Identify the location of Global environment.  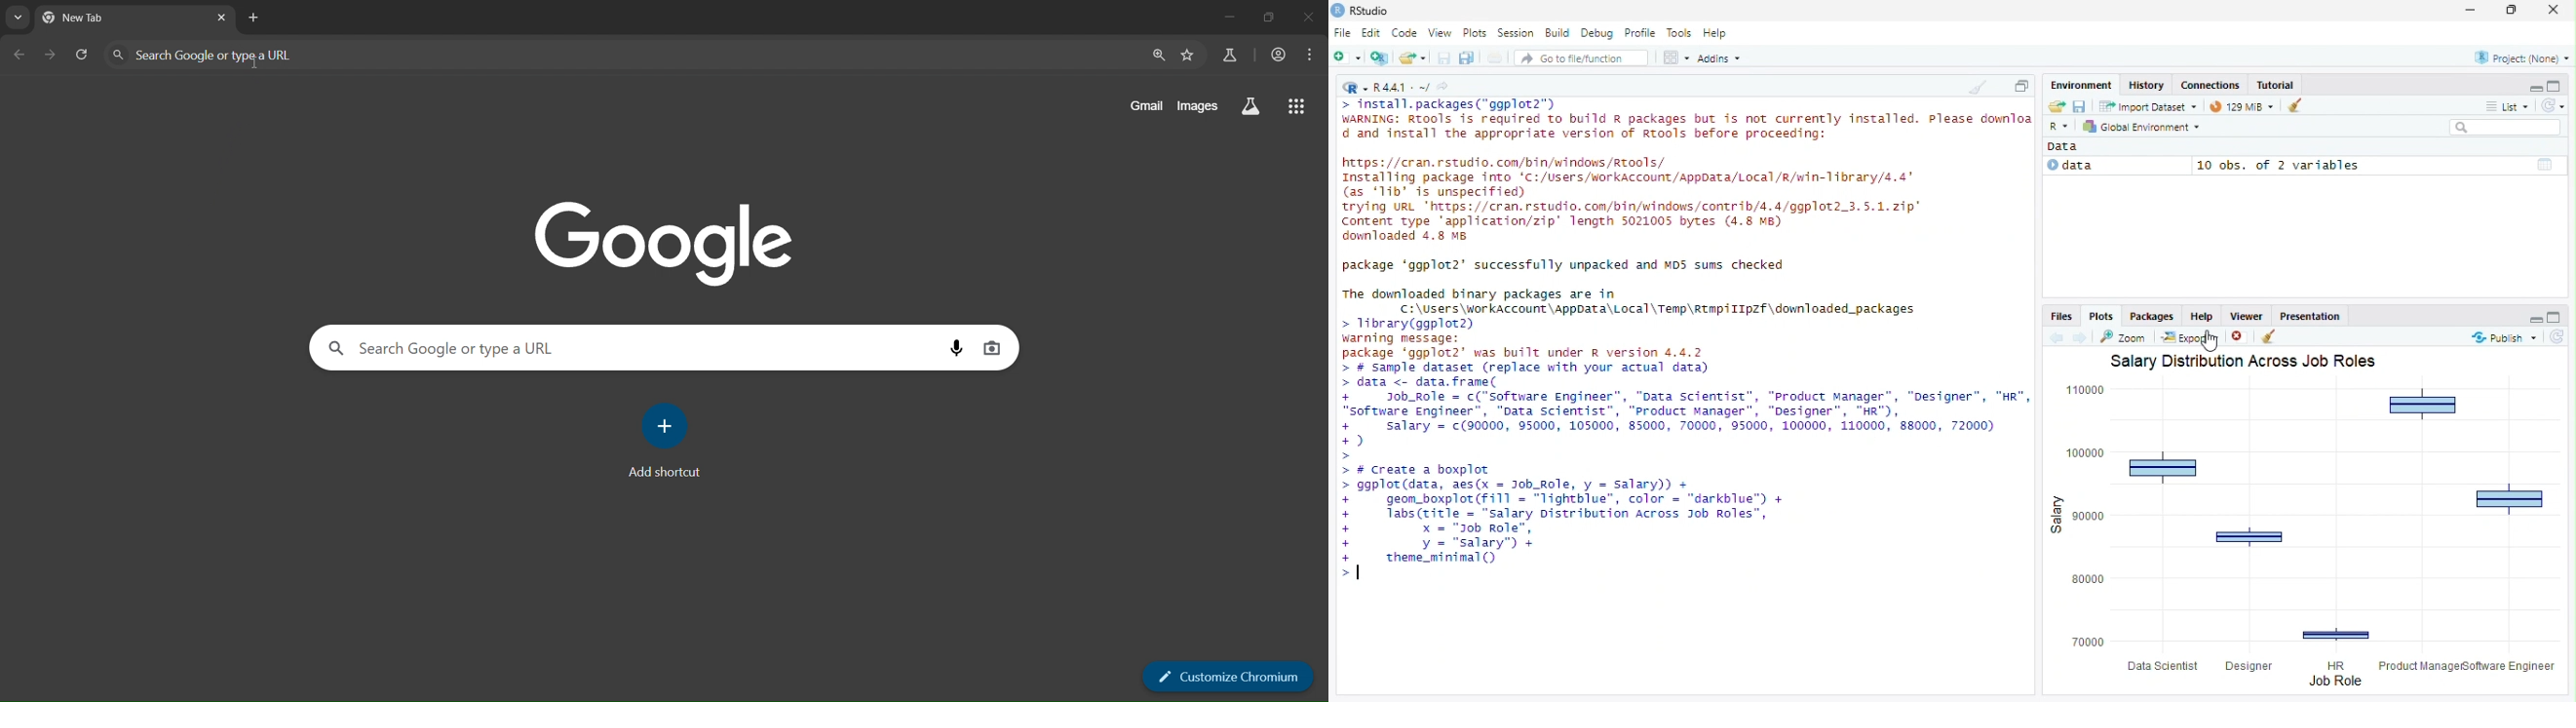
(2141, 126).